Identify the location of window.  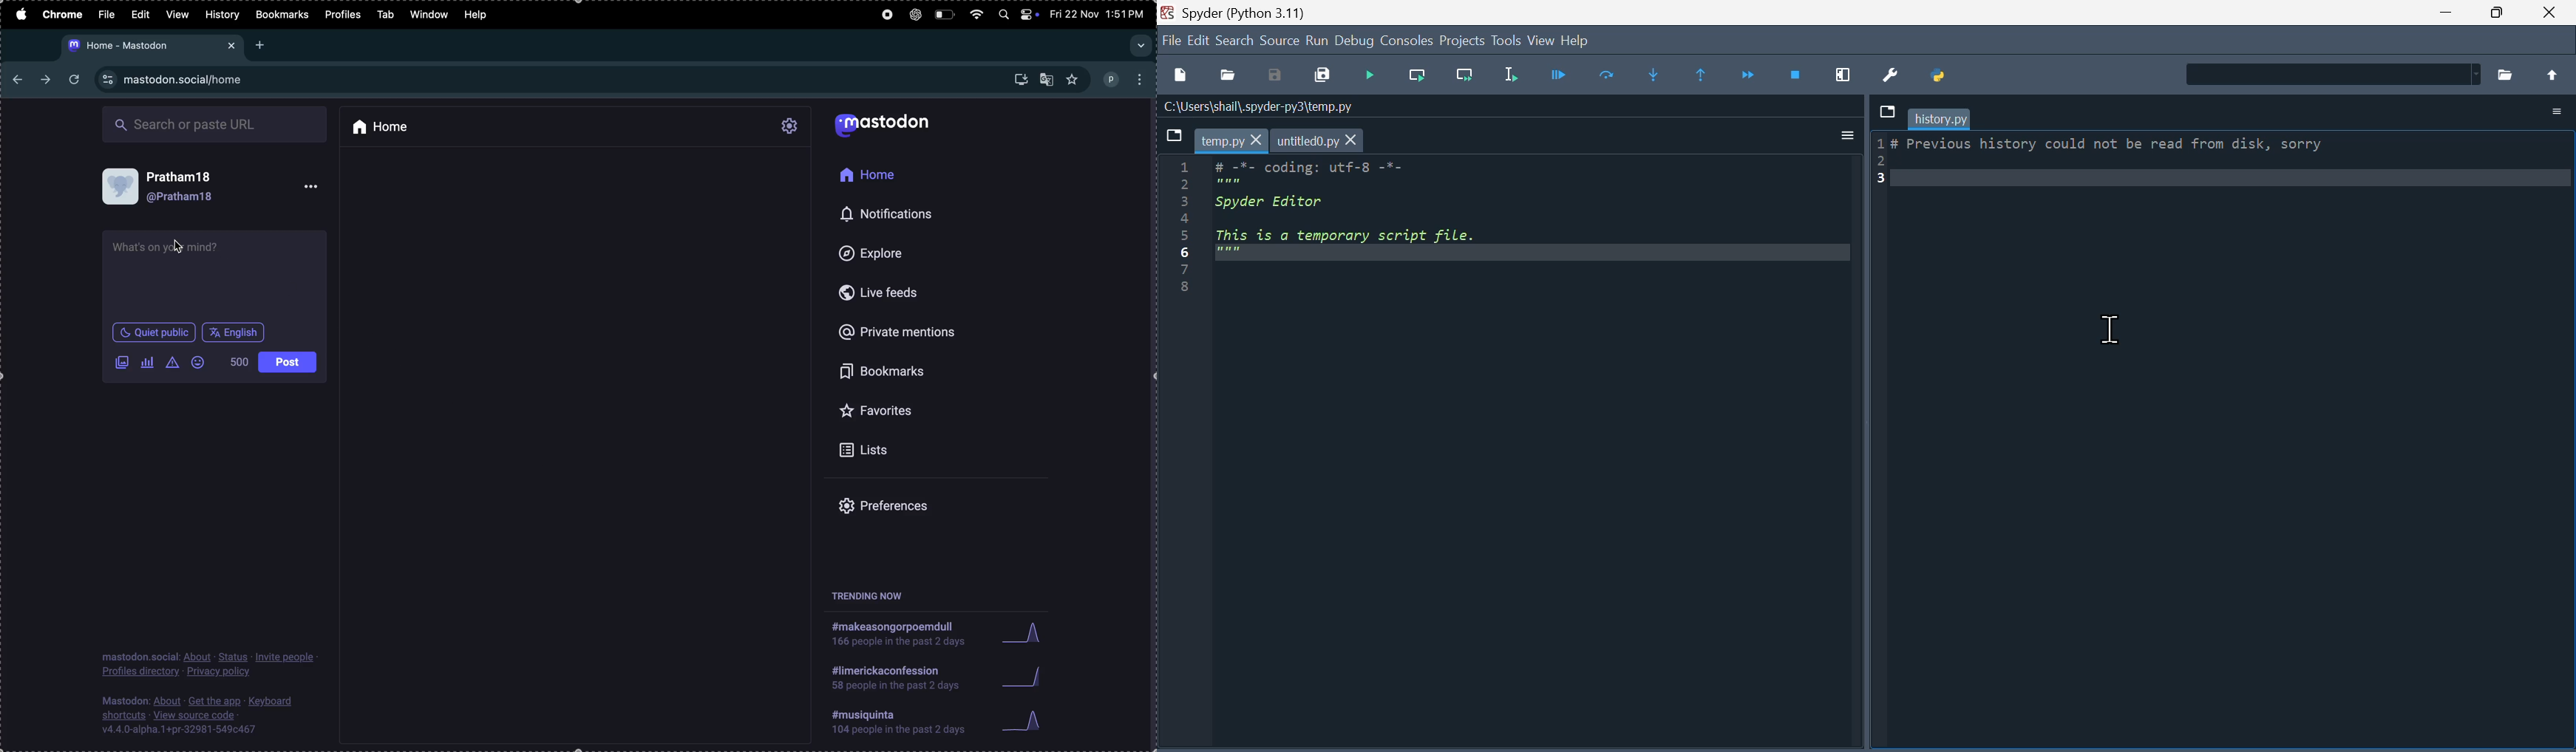
(430, 15).